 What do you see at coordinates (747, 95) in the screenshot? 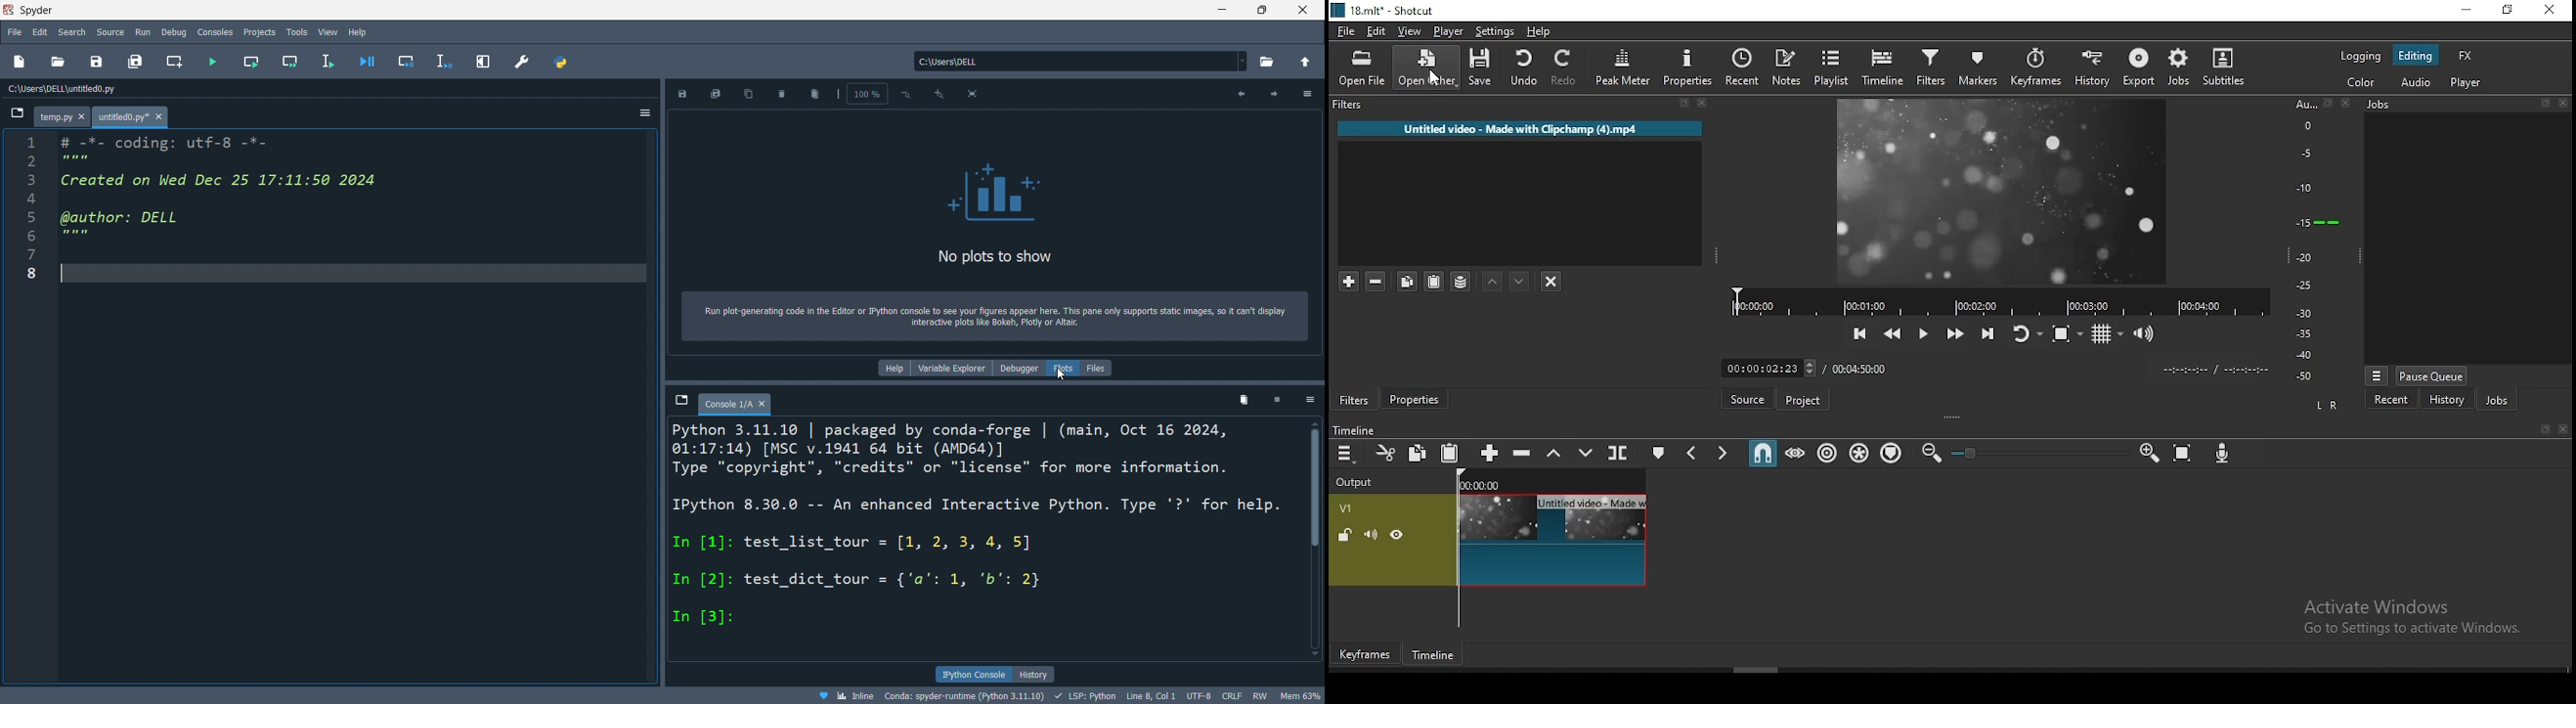
I see `copy all` at bounding box center [747, 95].